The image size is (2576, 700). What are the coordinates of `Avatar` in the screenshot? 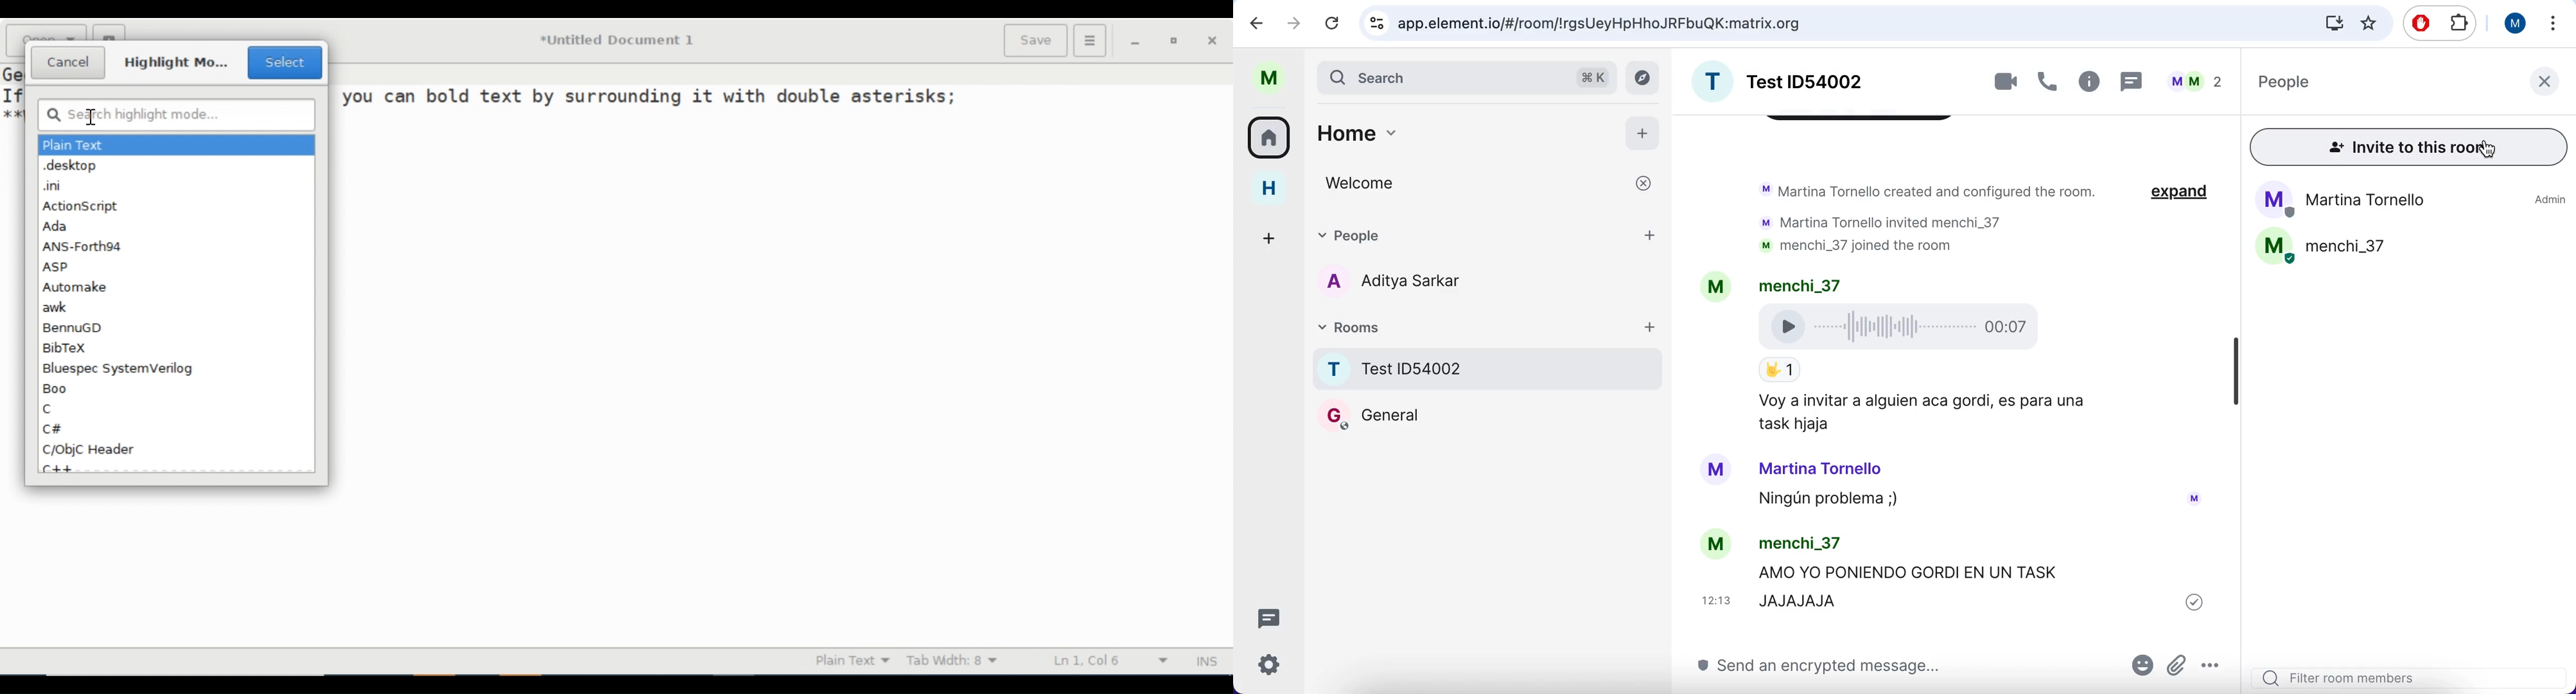 It's located at (2196, 497).